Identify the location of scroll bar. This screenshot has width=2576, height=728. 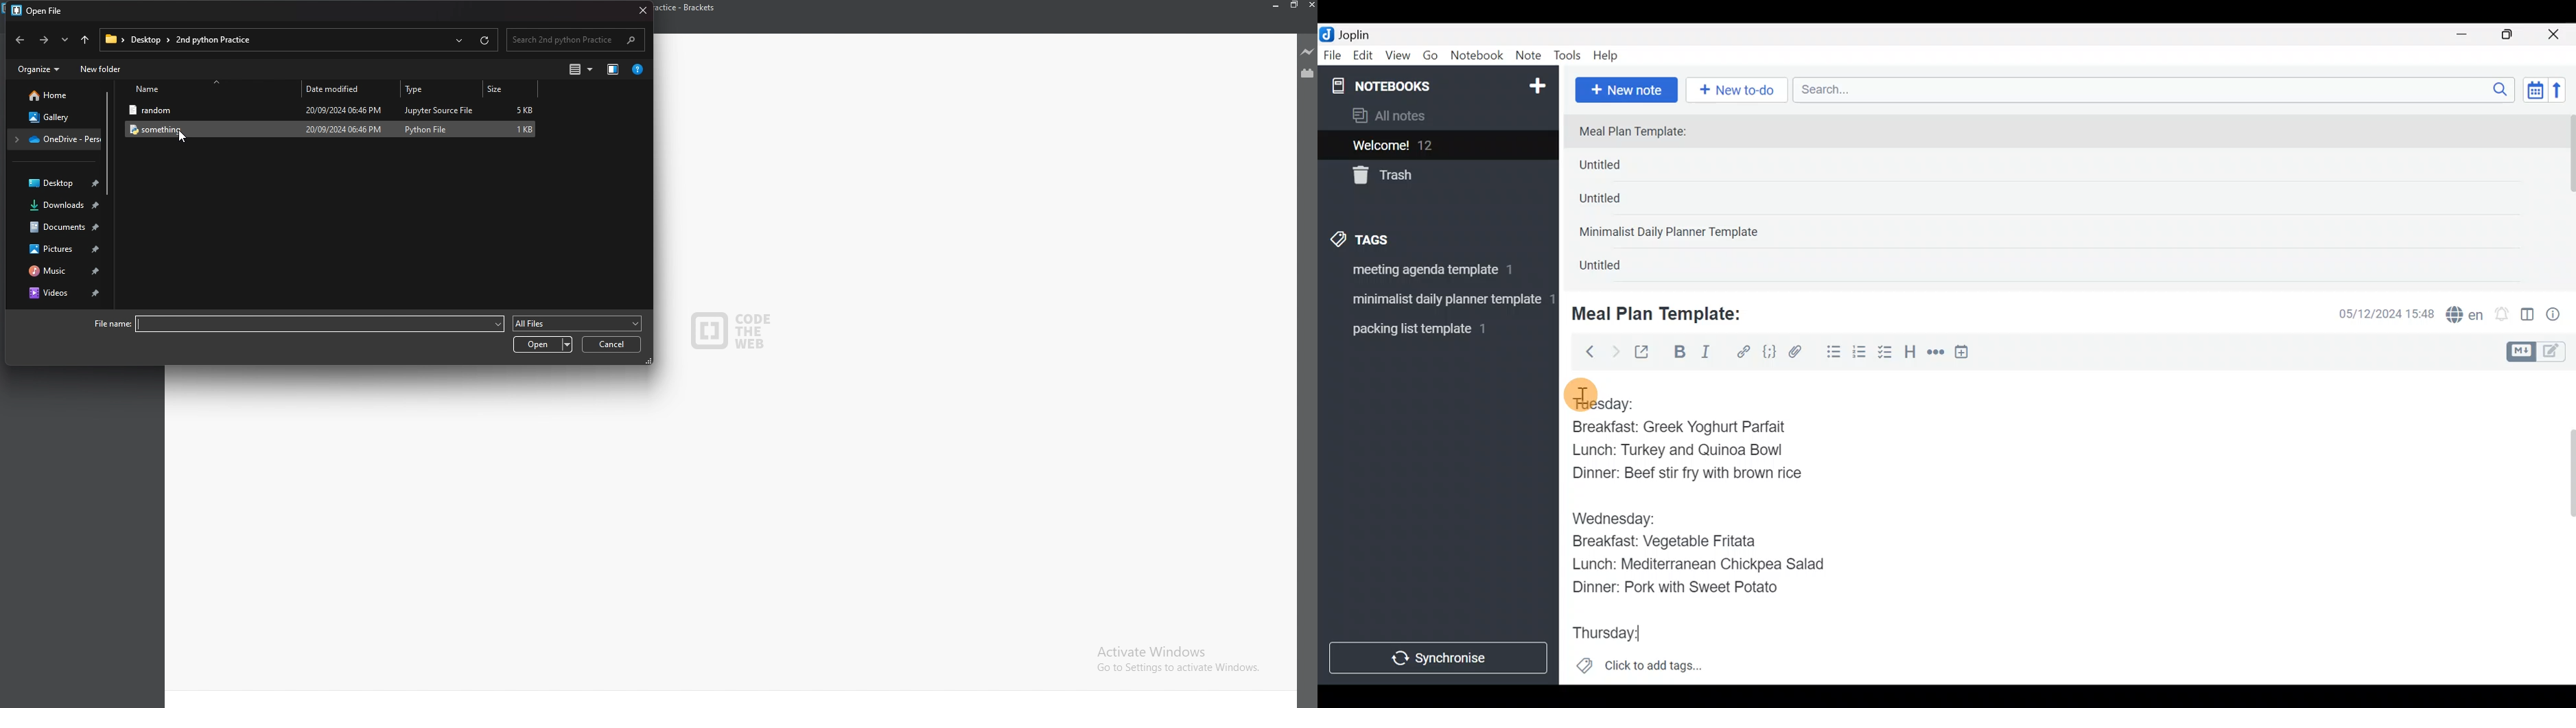
(108, 144).